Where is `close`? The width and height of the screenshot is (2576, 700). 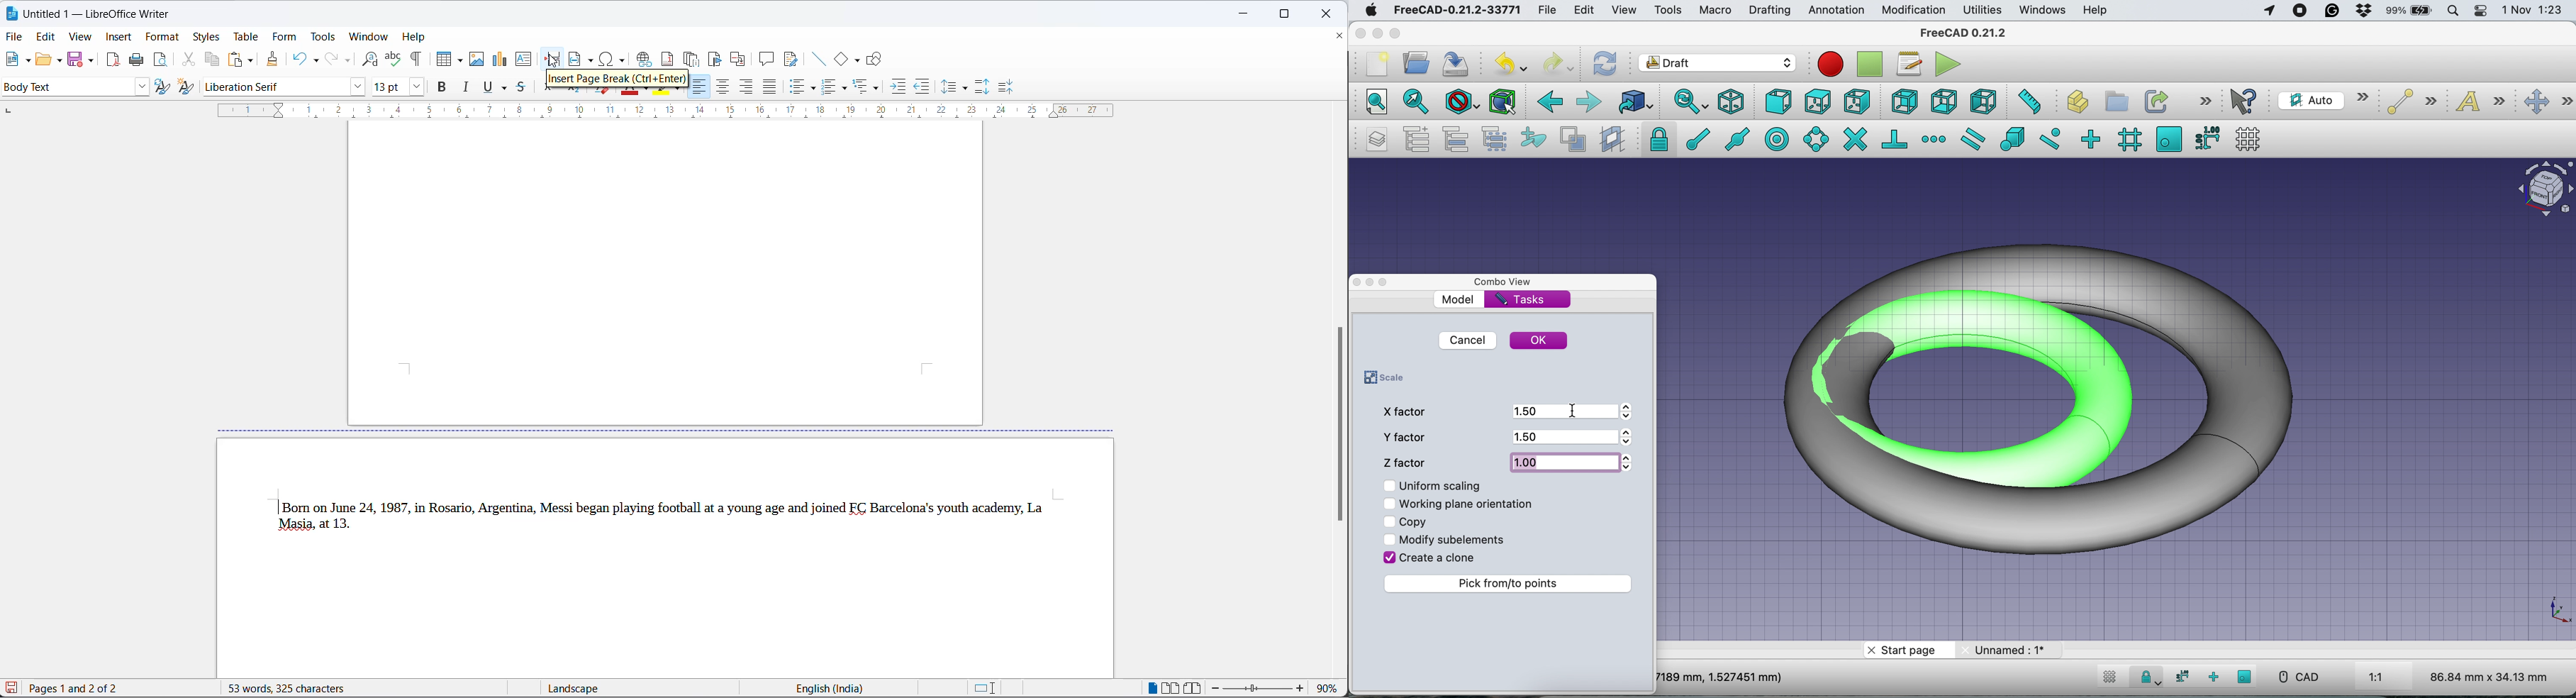 close is located at coordinates (1359, 33).